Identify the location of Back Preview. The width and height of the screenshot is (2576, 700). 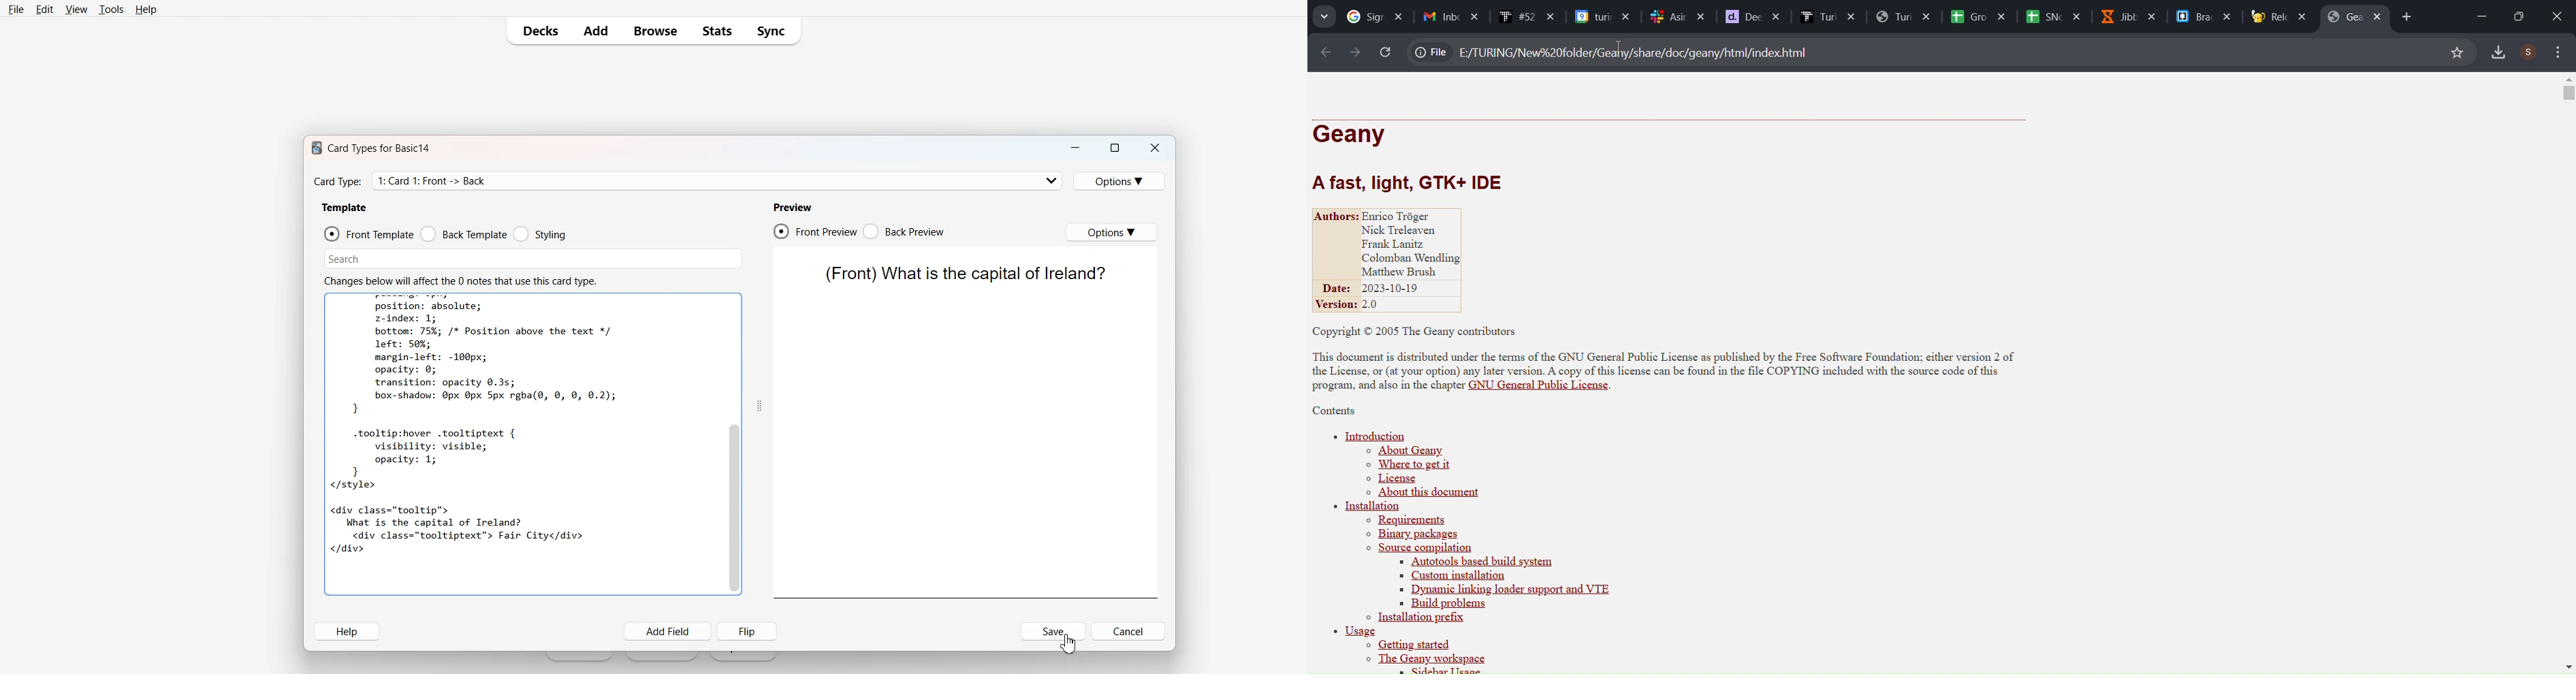
(904, 231).